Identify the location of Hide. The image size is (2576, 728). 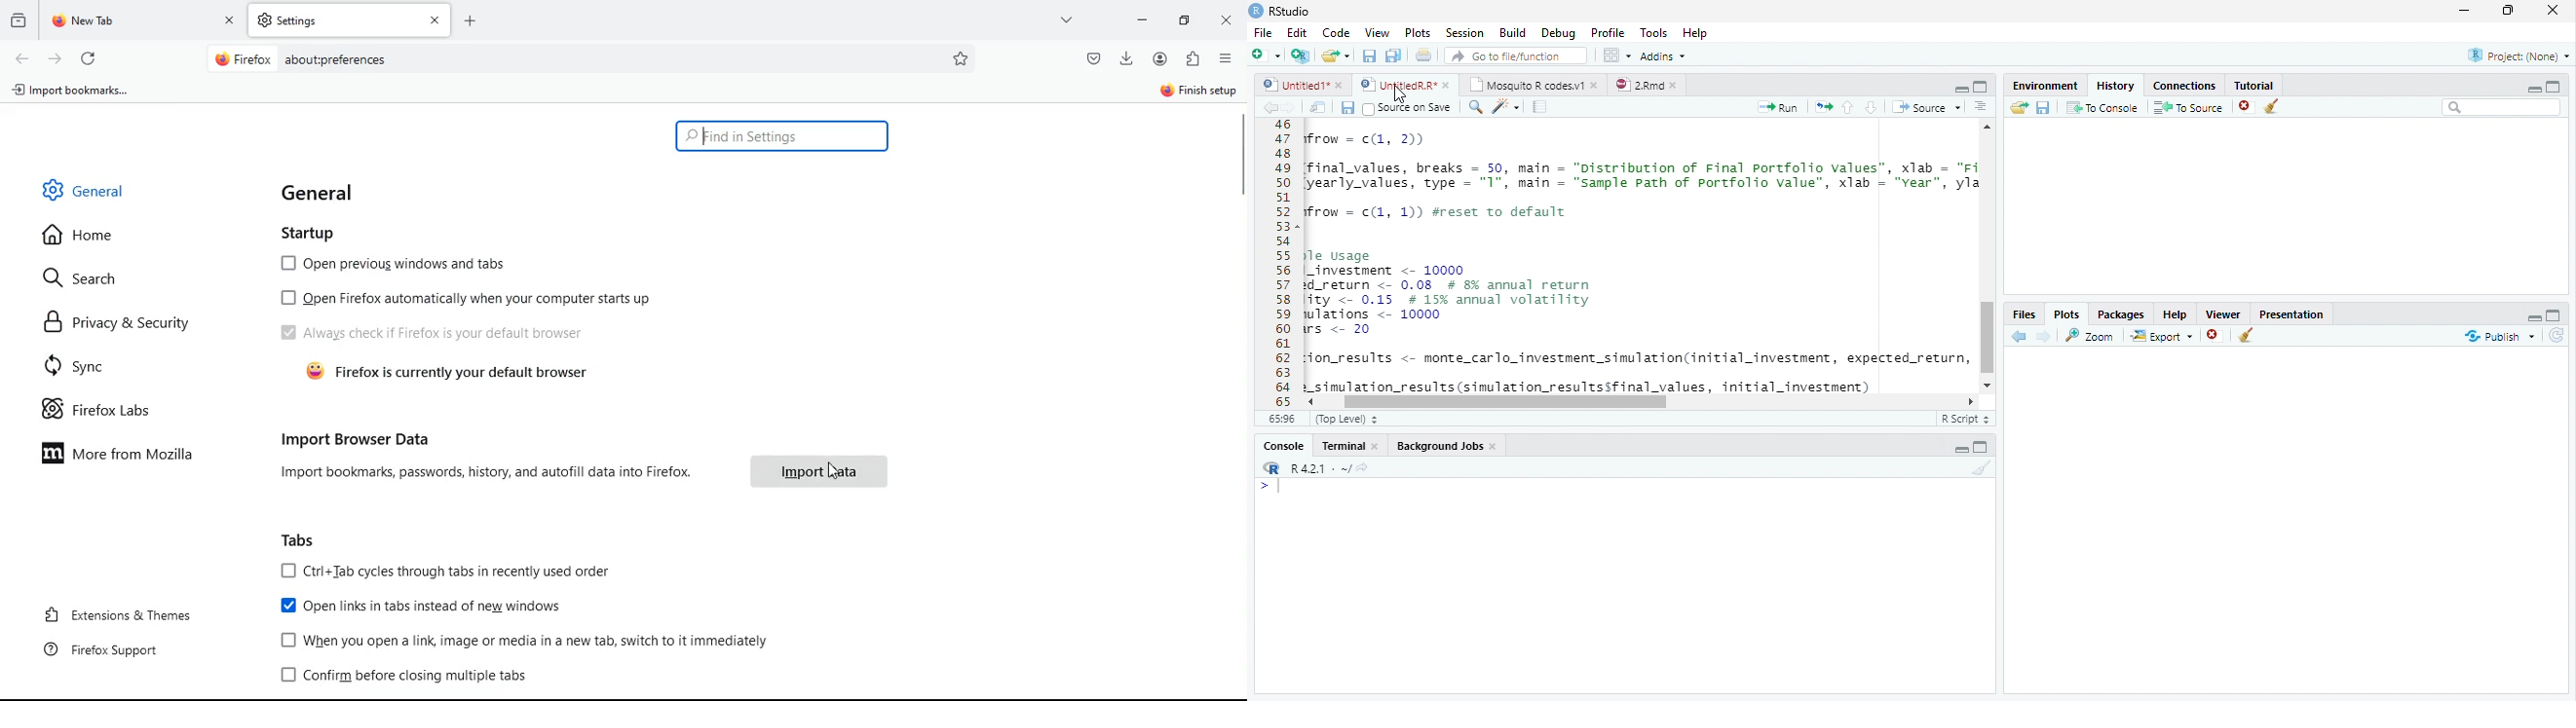
(2532, 315).